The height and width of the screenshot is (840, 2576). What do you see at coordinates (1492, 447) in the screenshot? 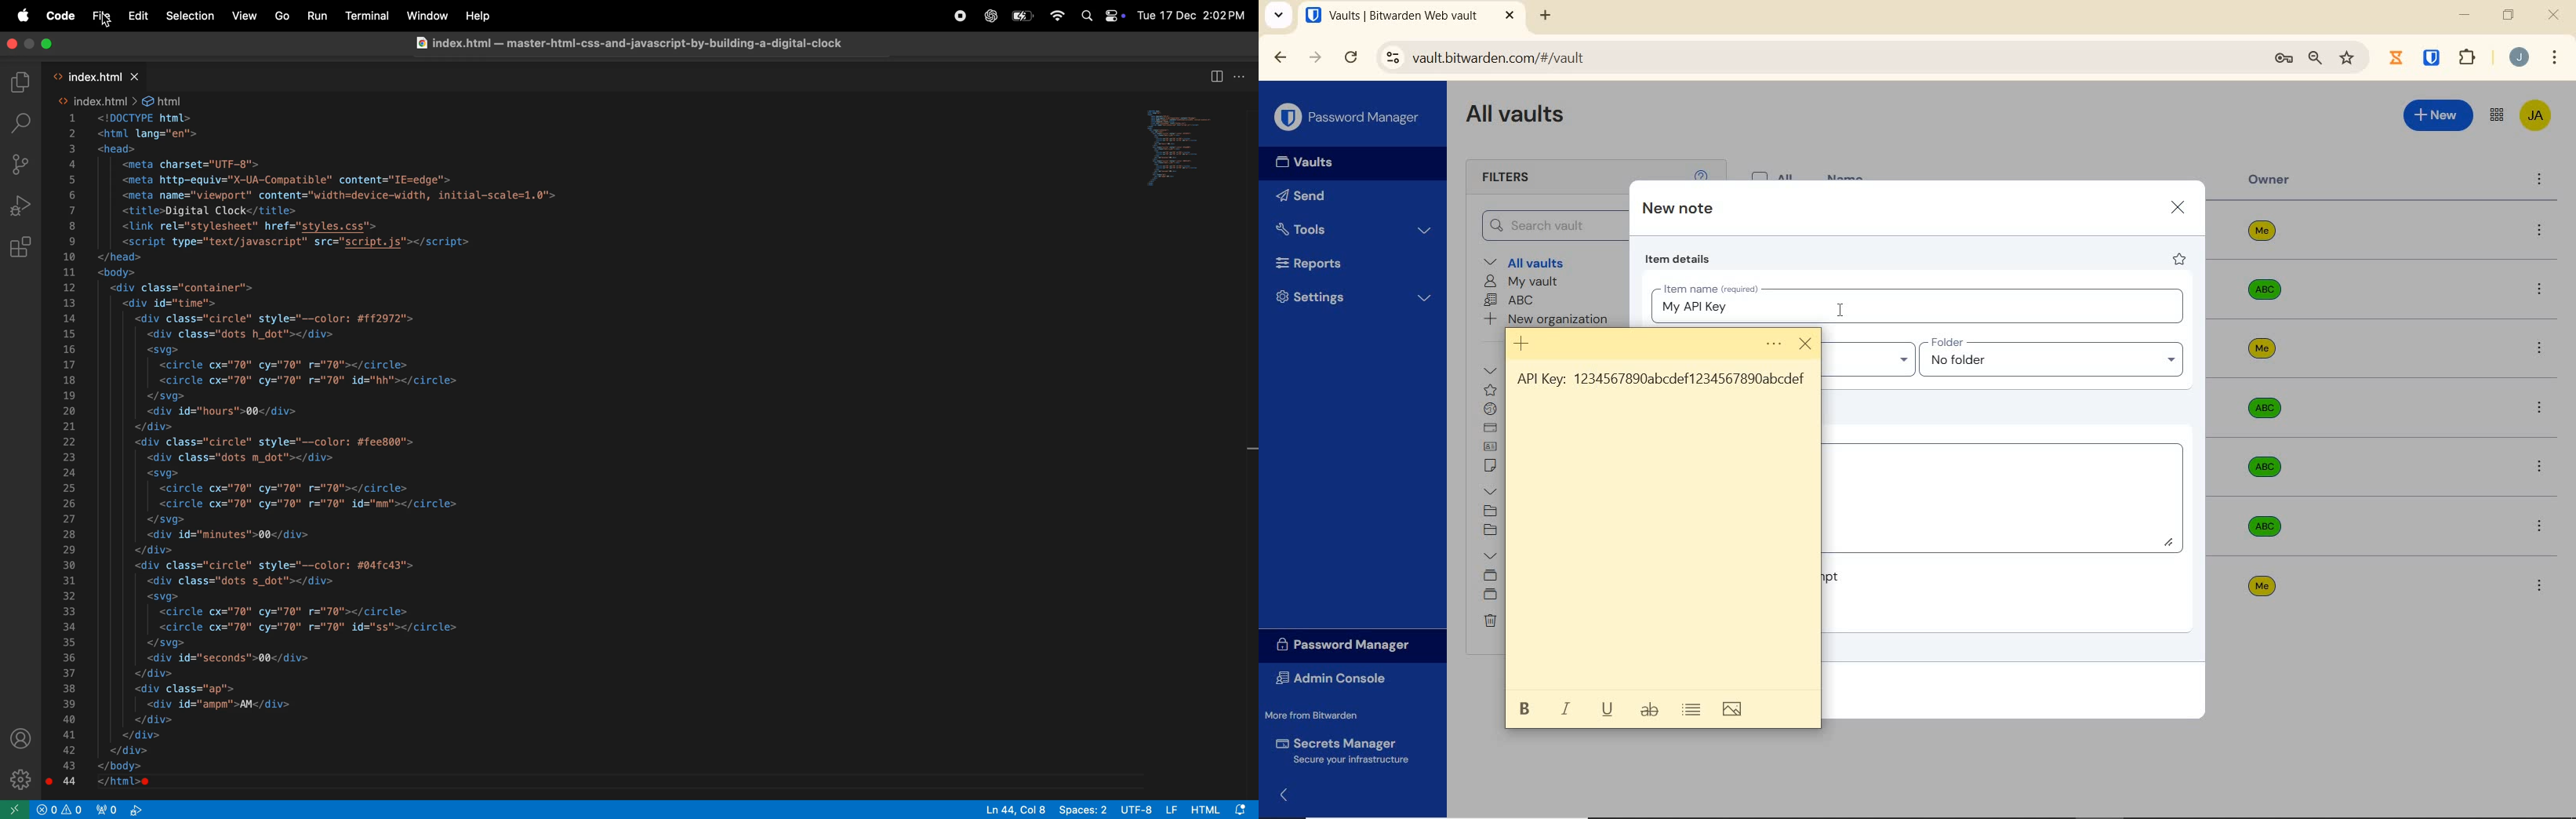
I see `identity` at bounding box center [1492, 447].